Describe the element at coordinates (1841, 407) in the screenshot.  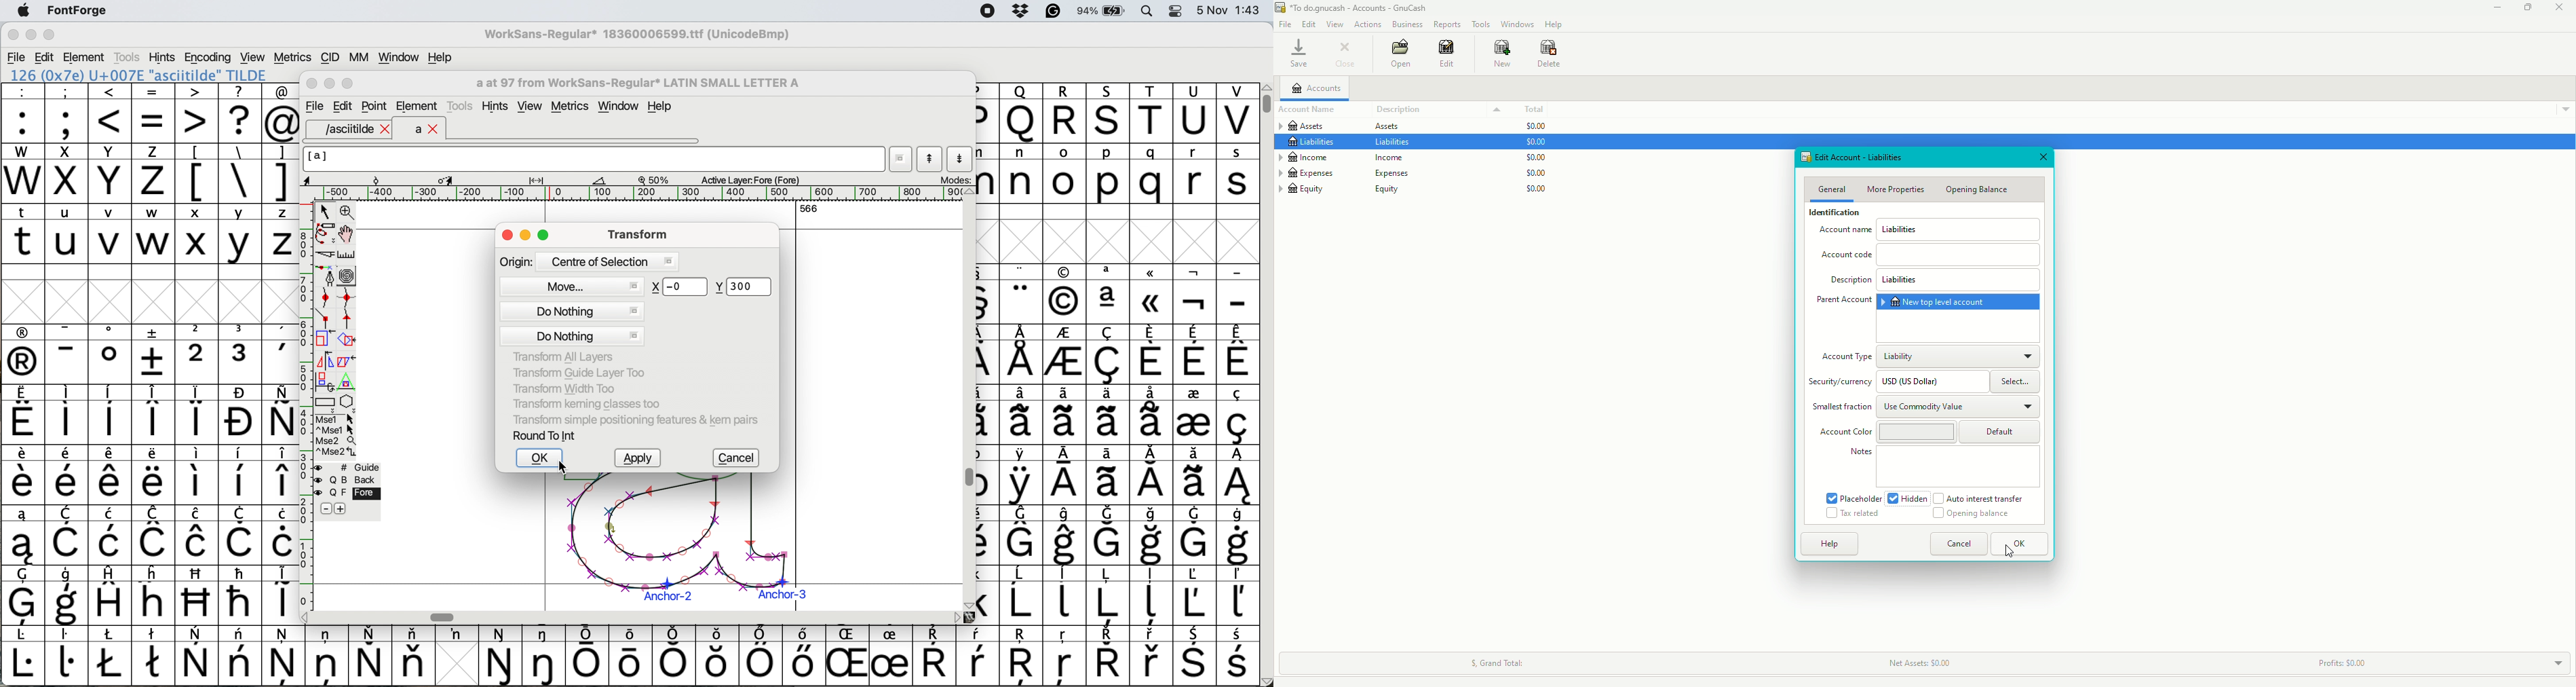
I see `Smallest fraction` at that location.